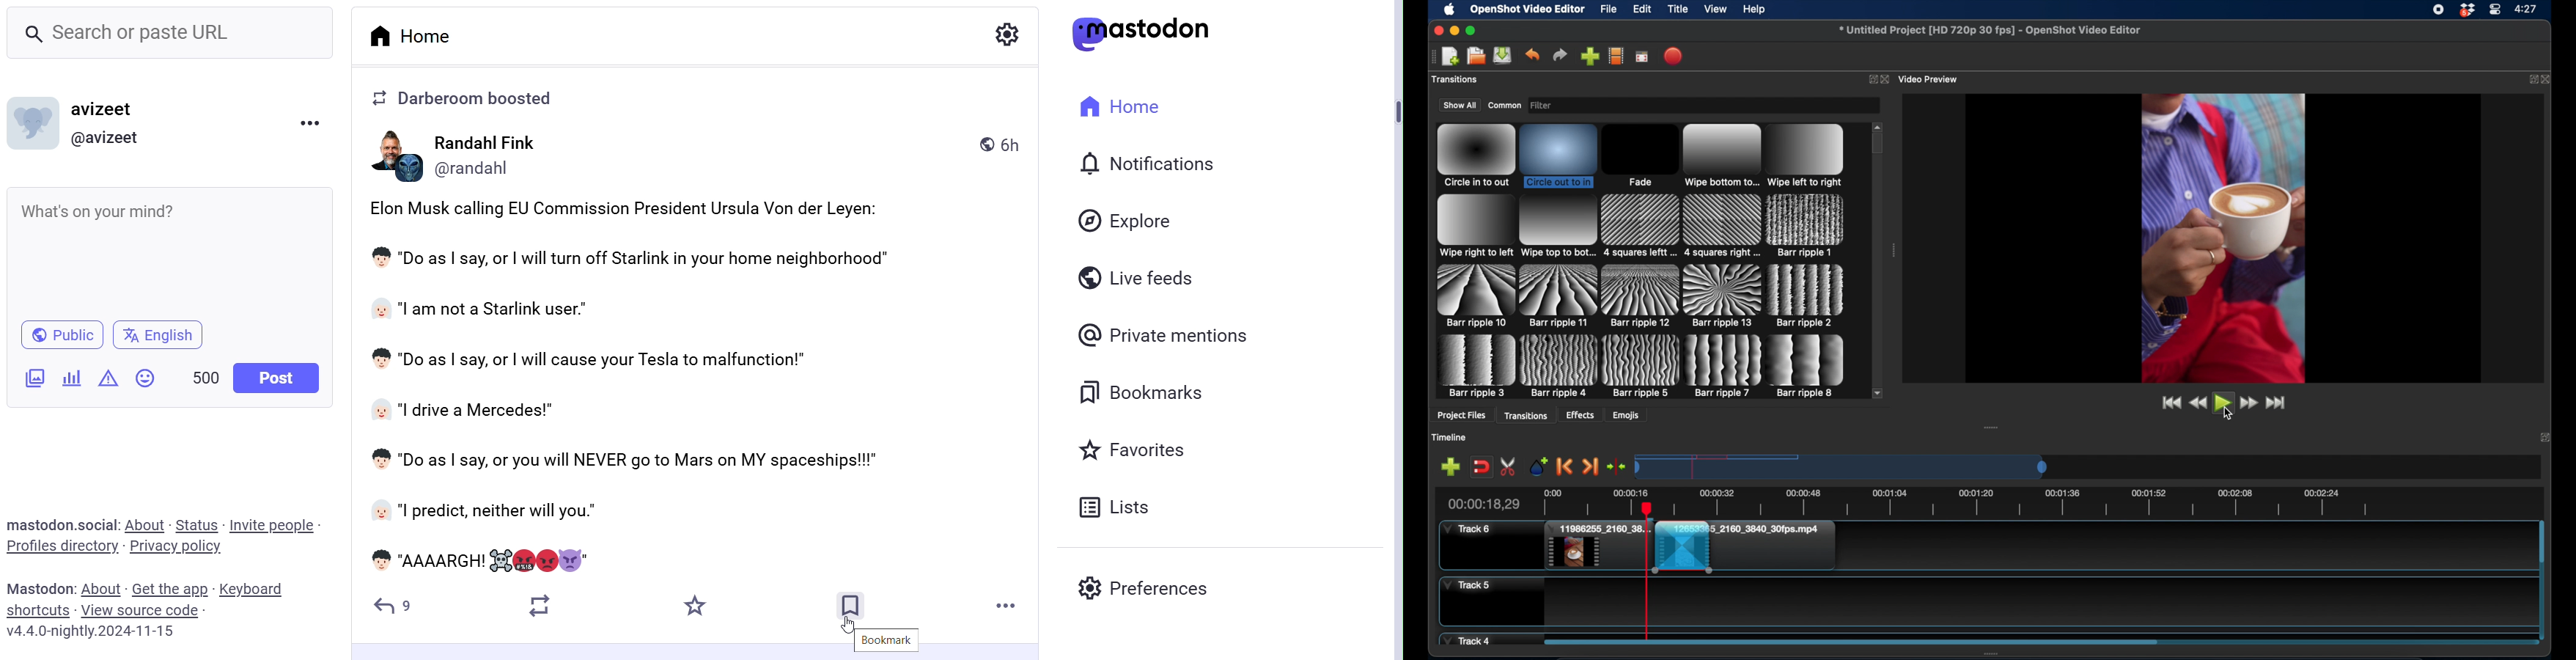 The image size is (2576, 672). I want to click on Notification, so click(1146, 164).